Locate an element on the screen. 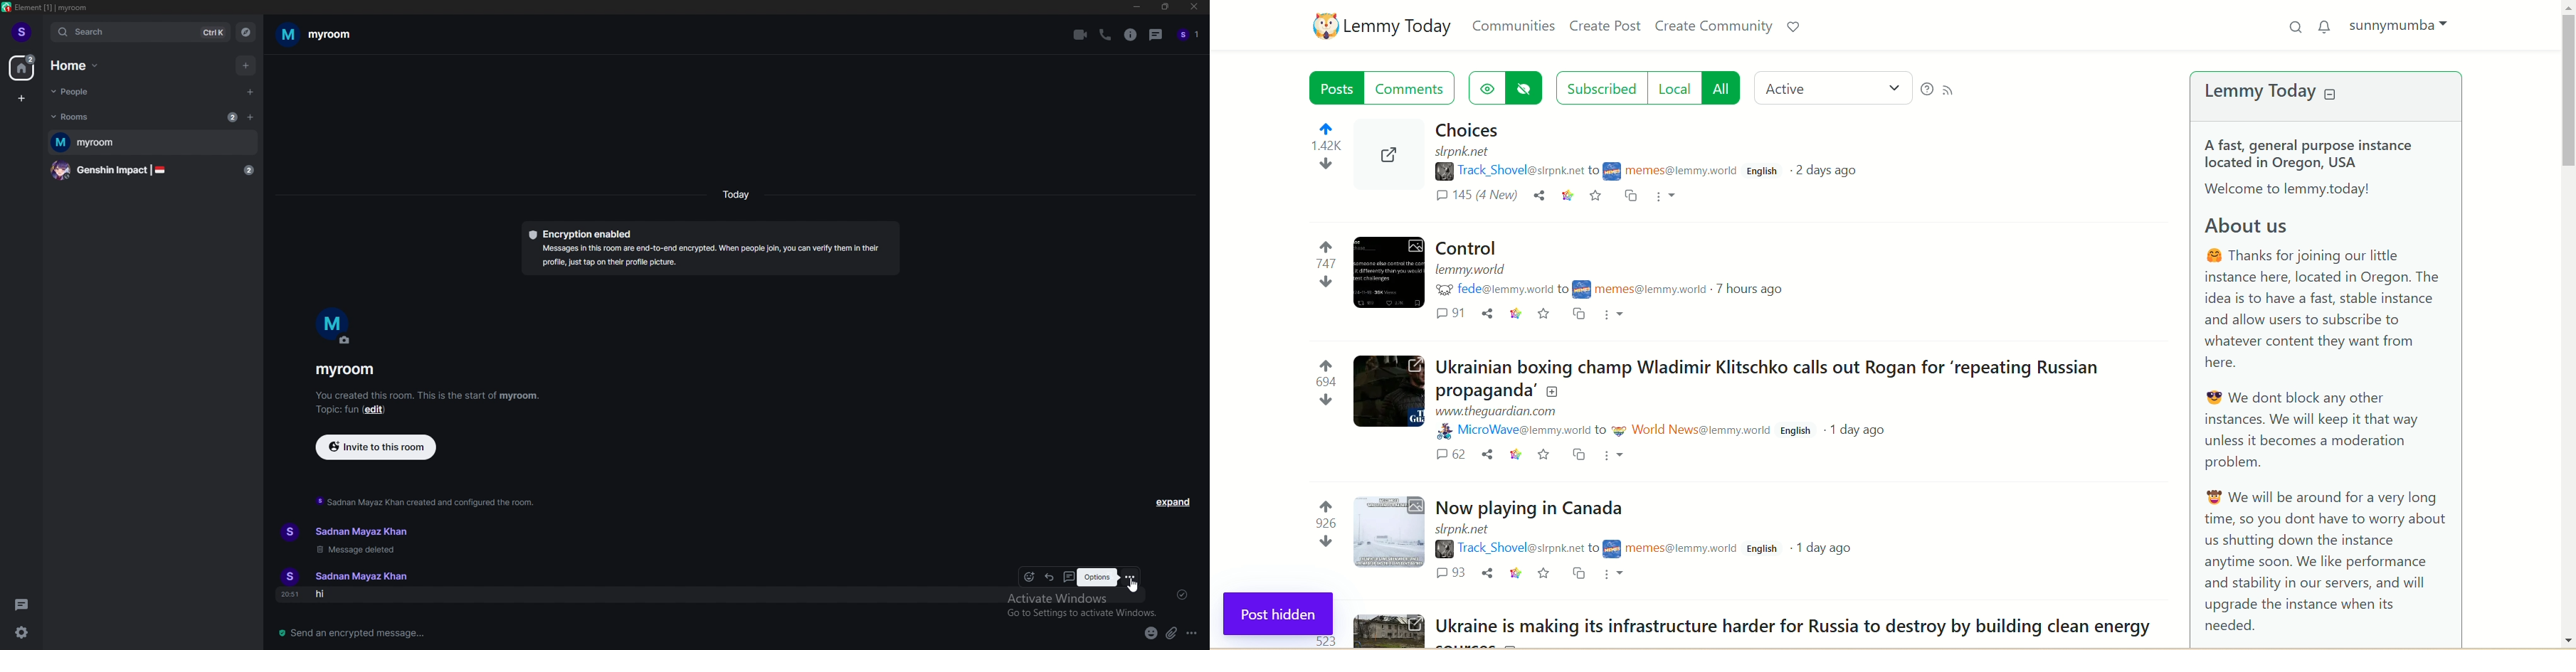 The width and height of the screenshot is (2576, 672). Sadnan Mayaz Khan Message deleted is located at coordinates (347, 539).